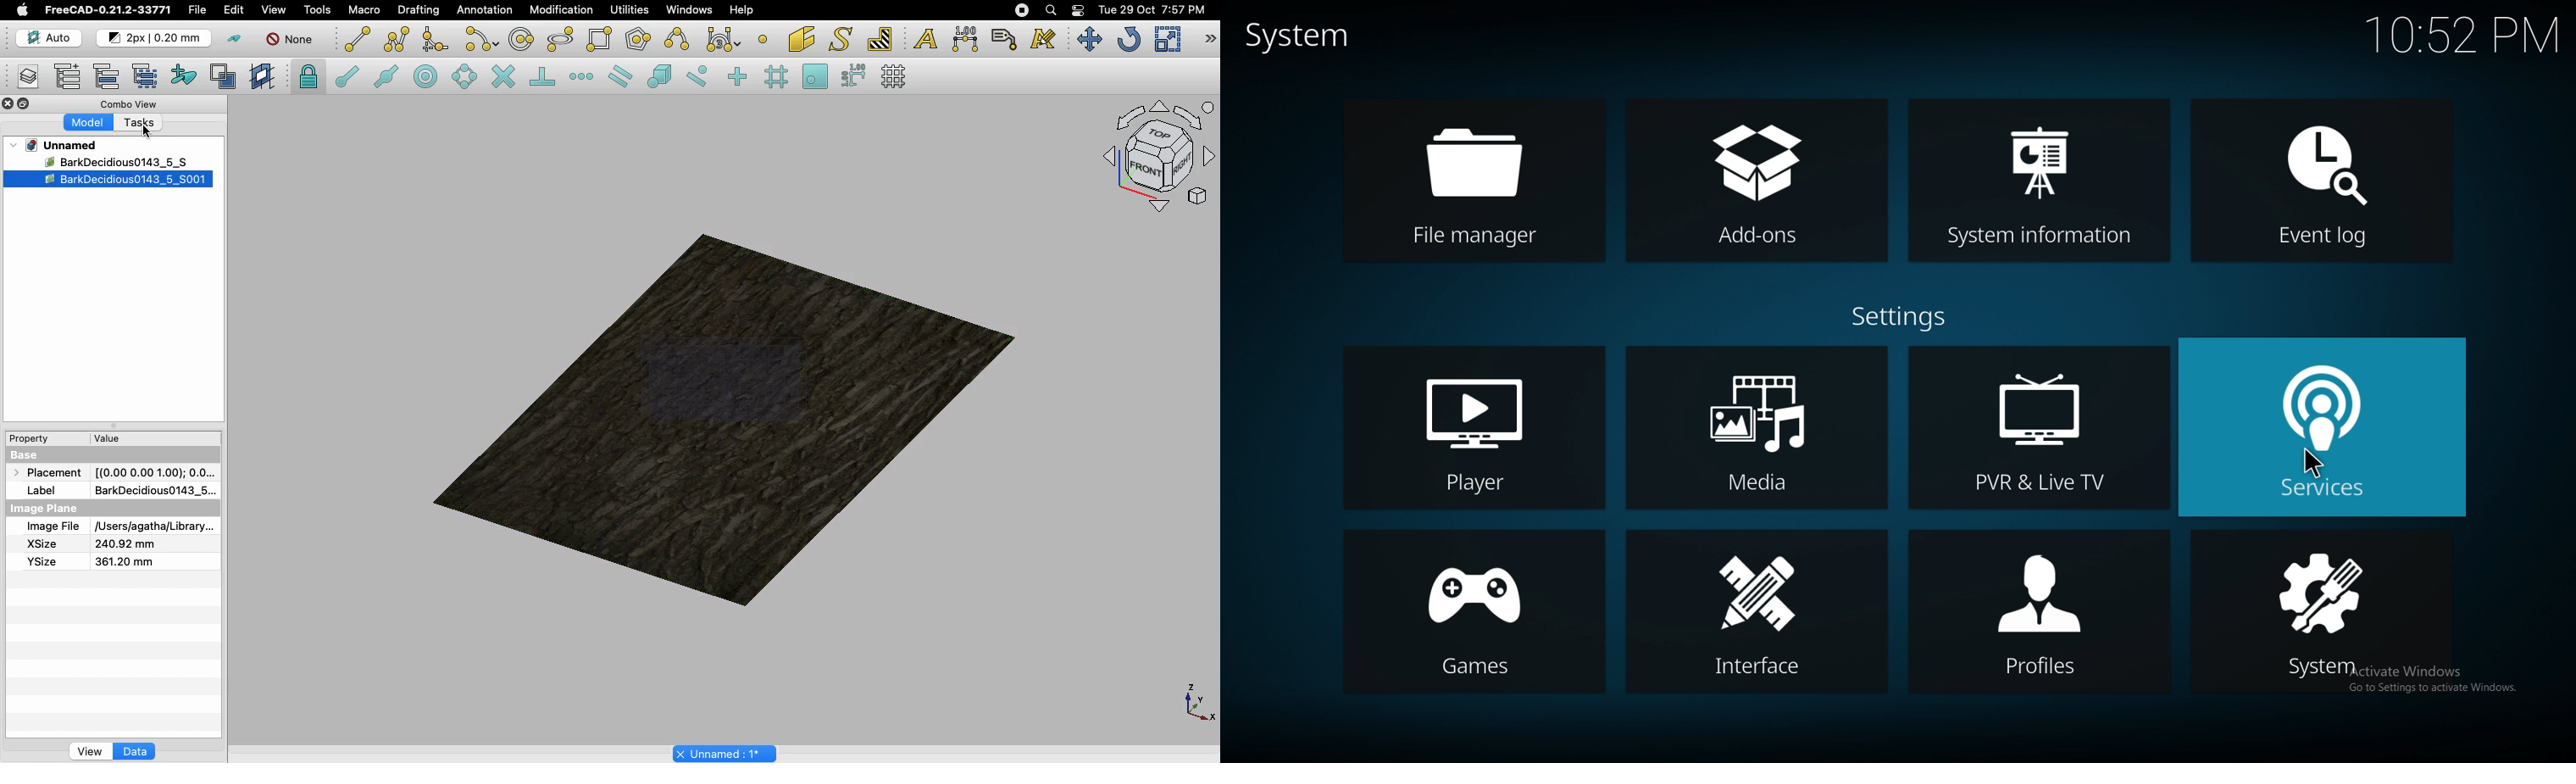 This screenshot has width=2576, height=784. Describe the element at coordinates (1044, 39) in the screenshot. I see `Annotation styles` at that location.